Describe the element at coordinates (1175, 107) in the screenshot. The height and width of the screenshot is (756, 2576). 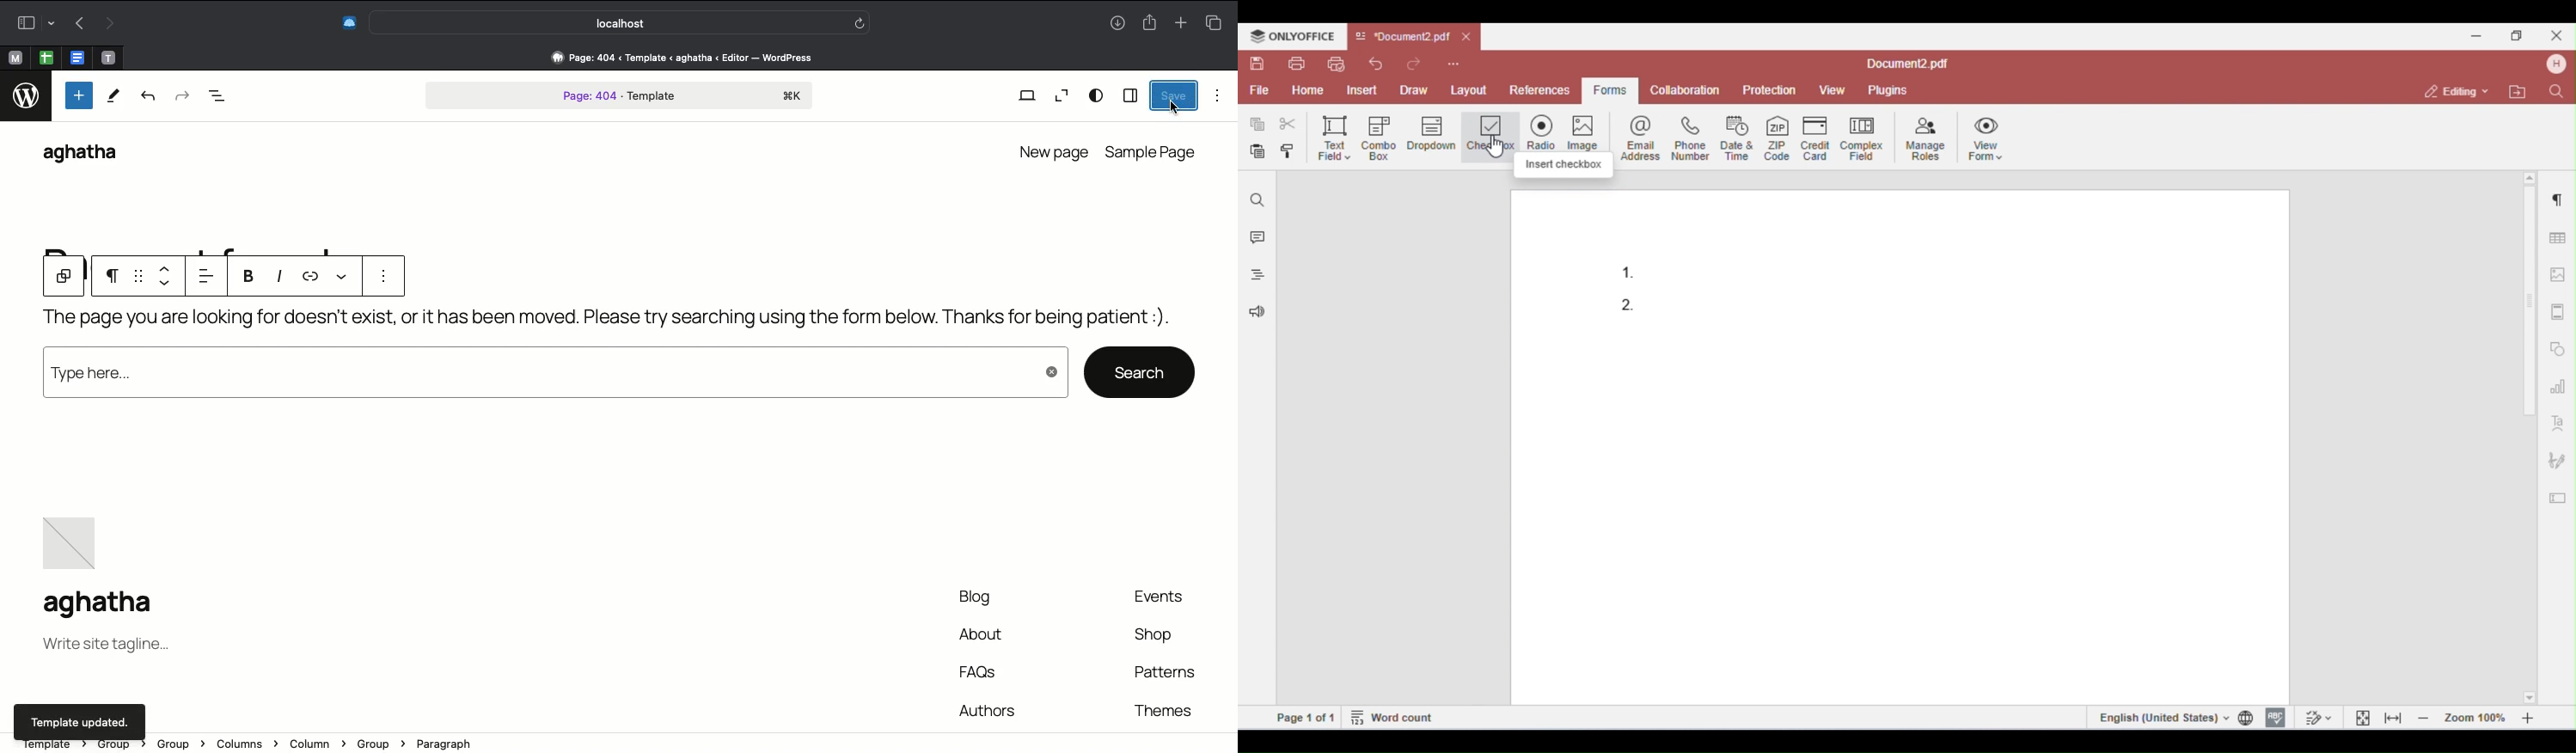
I see `cursor` at that location.